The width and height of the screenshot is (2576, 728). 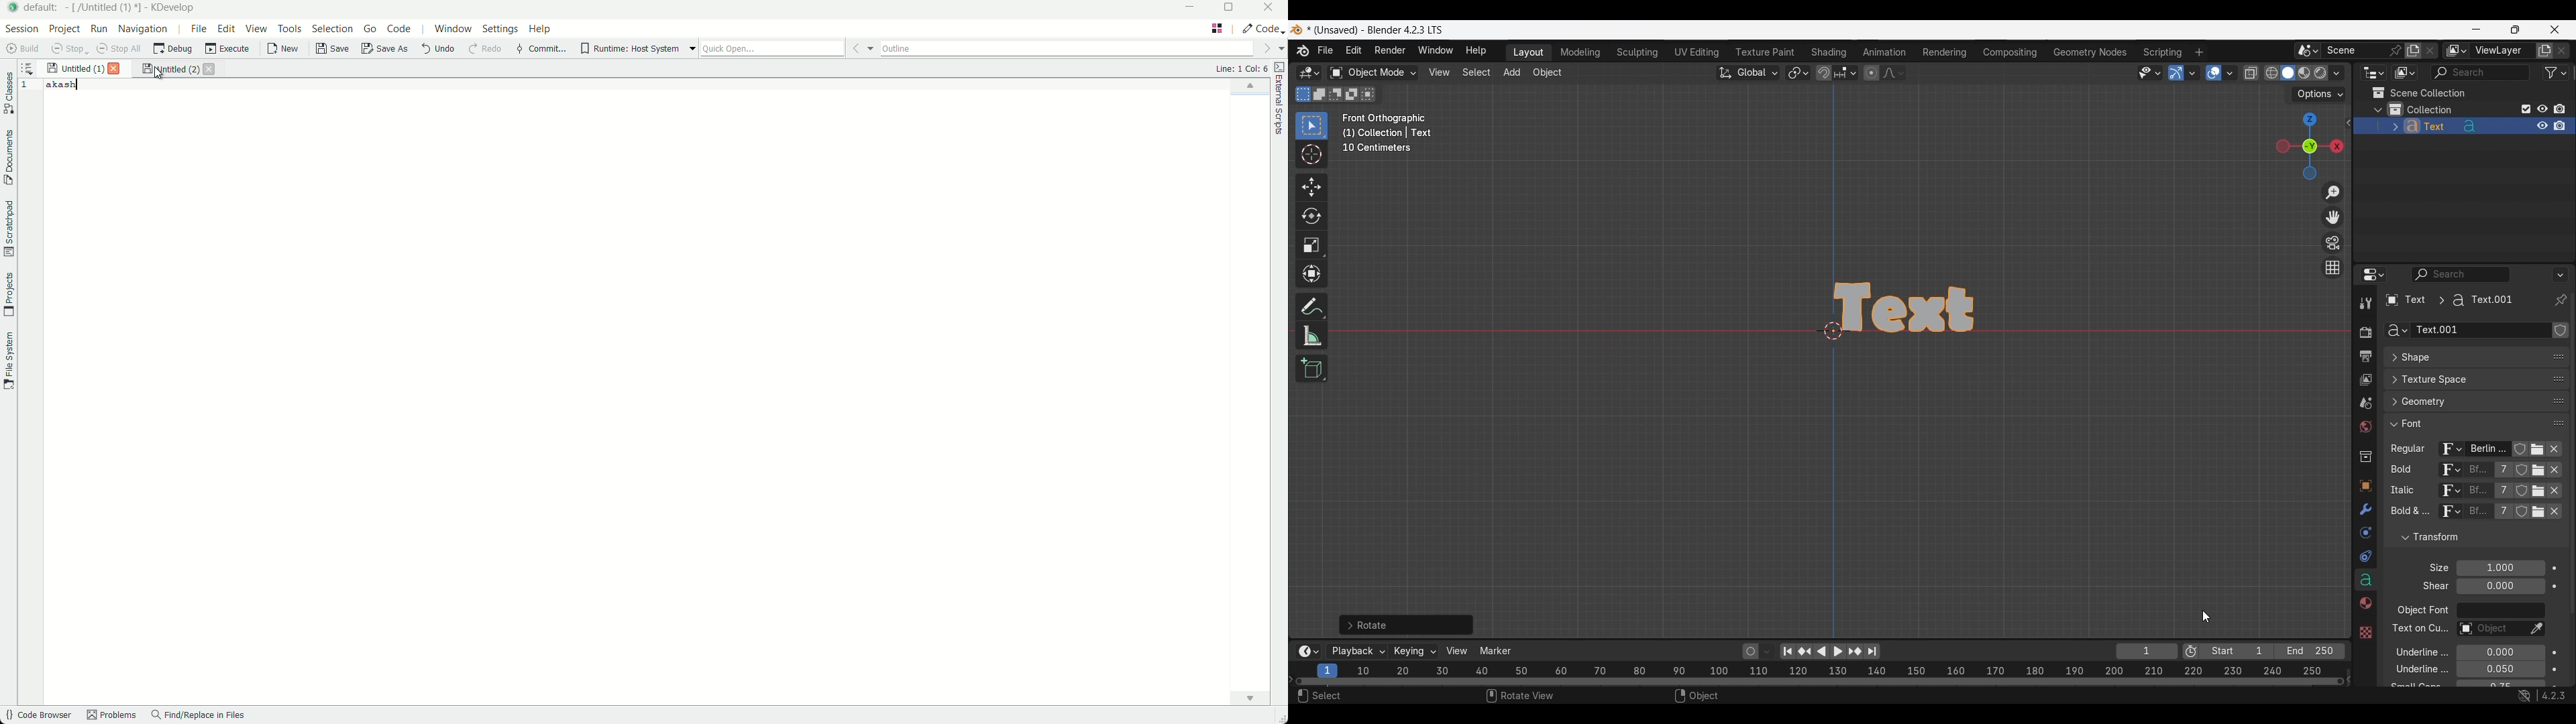 I want to click on Texture paint workspace, so click(x=1766, y=52).